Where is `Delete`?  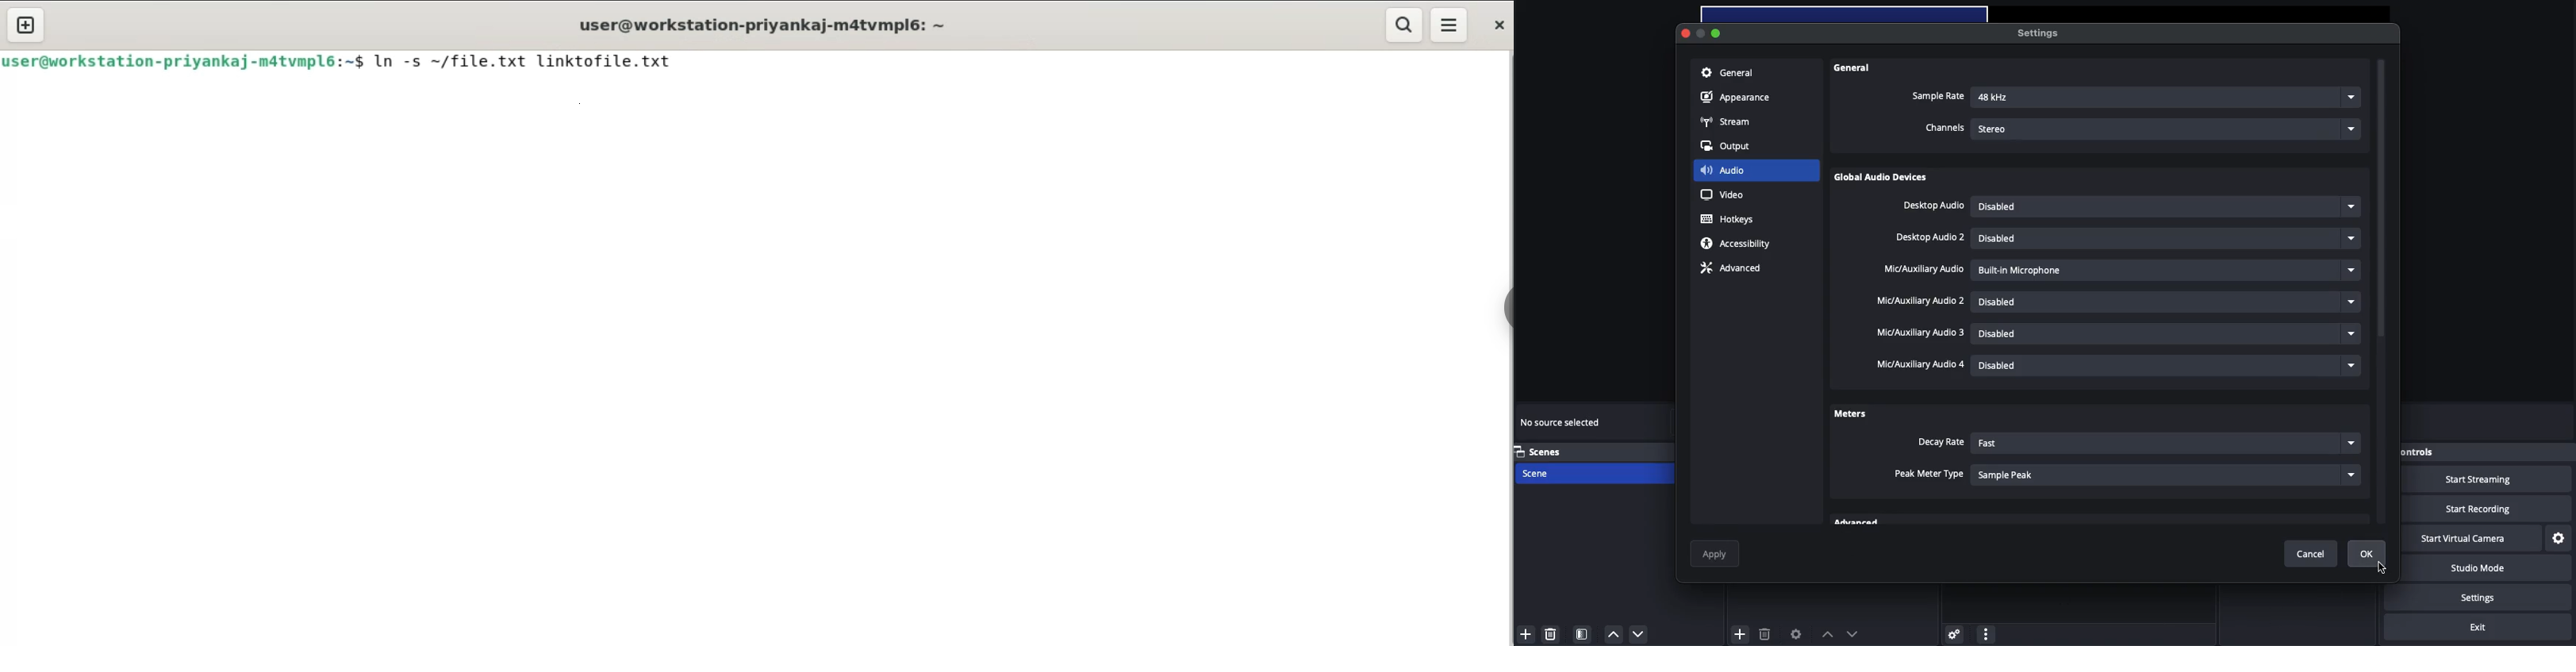 Delete is located at coordinates (1764, 633).